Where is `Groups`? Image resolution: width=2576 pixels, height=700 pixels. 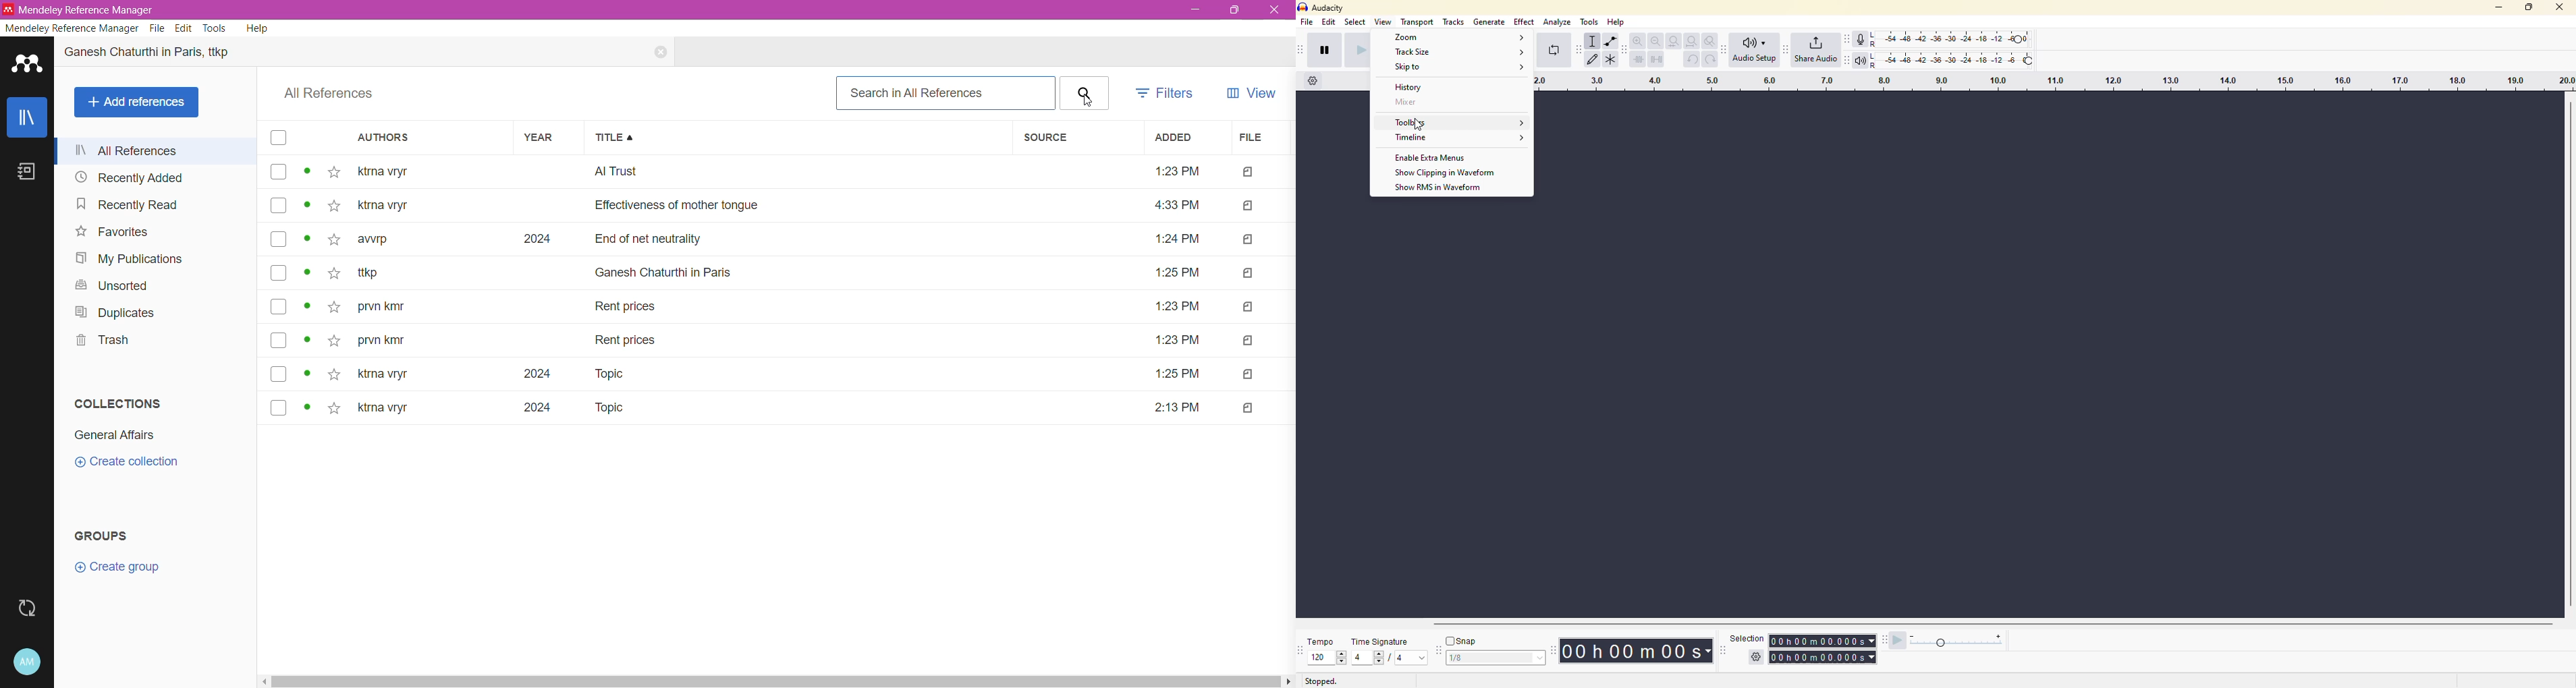 Groups is located at coordinates (109, 535).